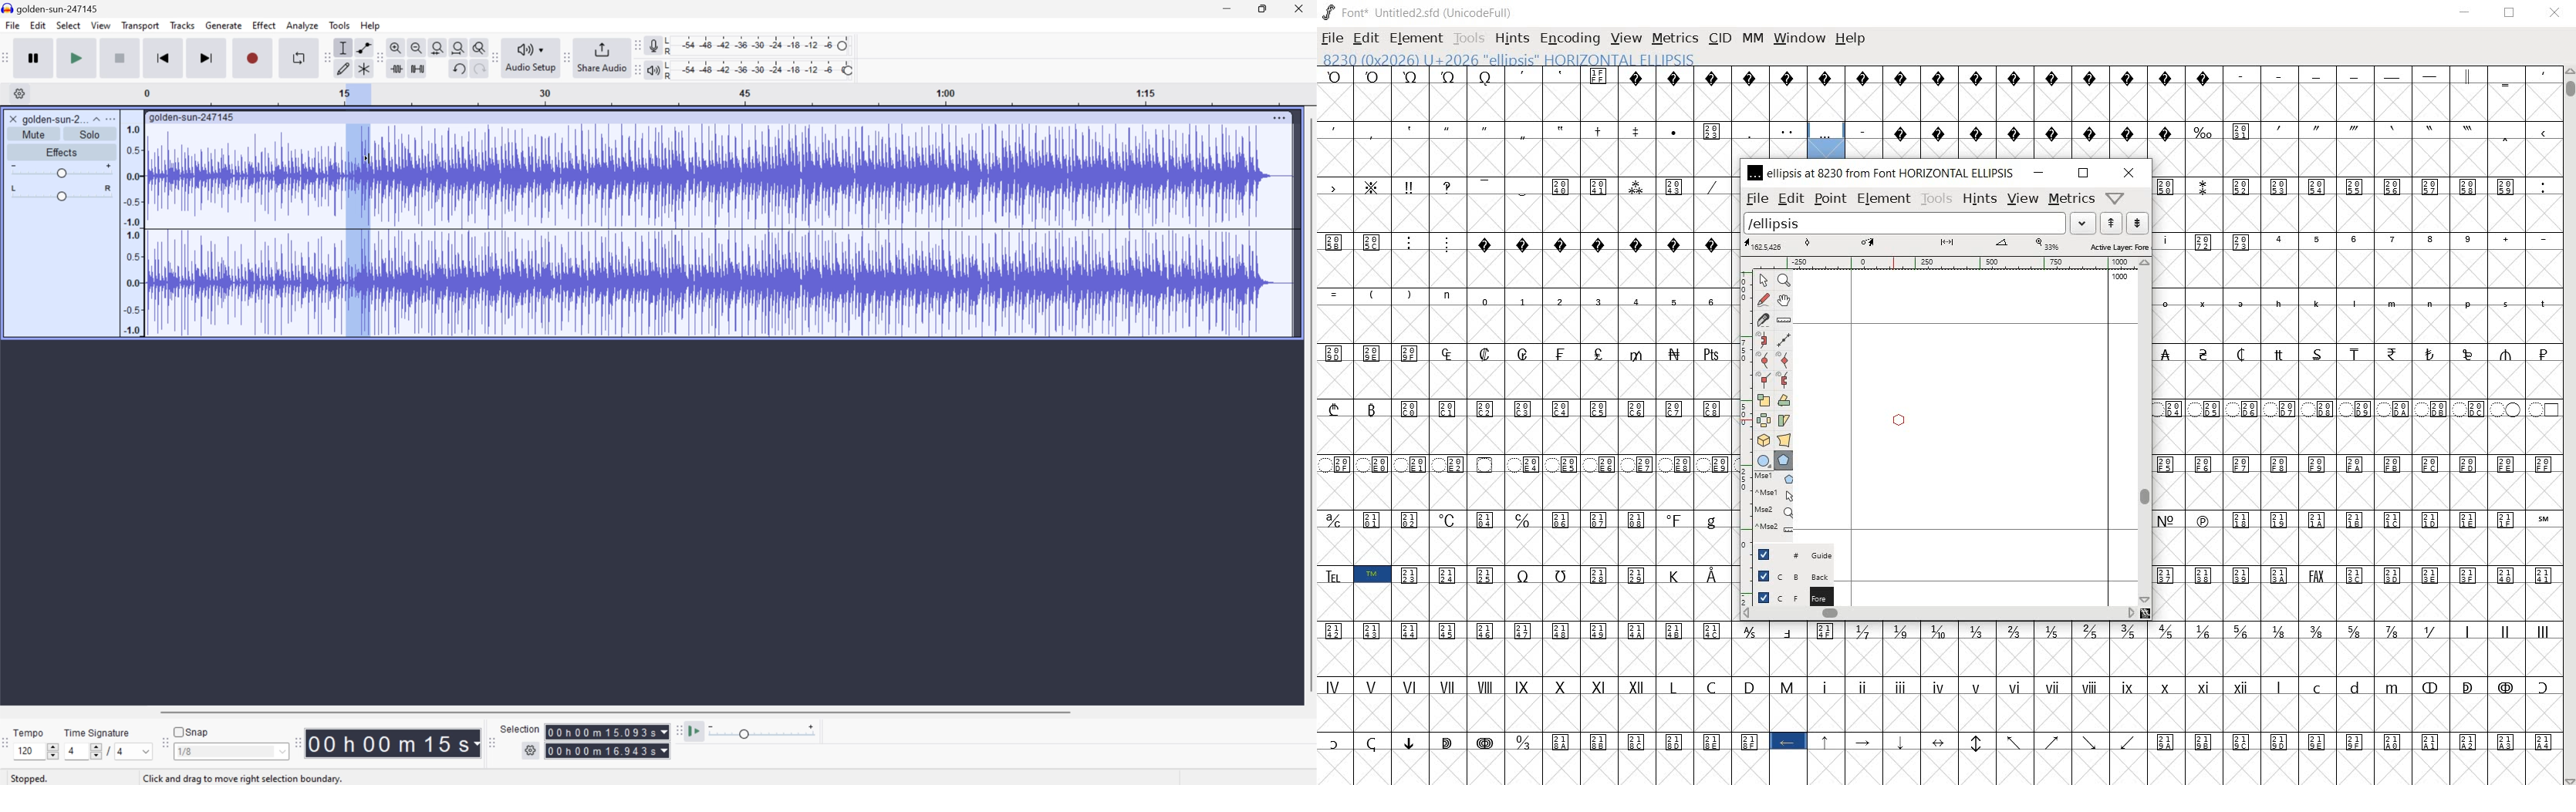 Image resolution: width=2576 pixels, height=812 pixels. What do you see at coordinates (60, 194) in the screenshot?
I see `Slider` at bounding box center [60, 194].